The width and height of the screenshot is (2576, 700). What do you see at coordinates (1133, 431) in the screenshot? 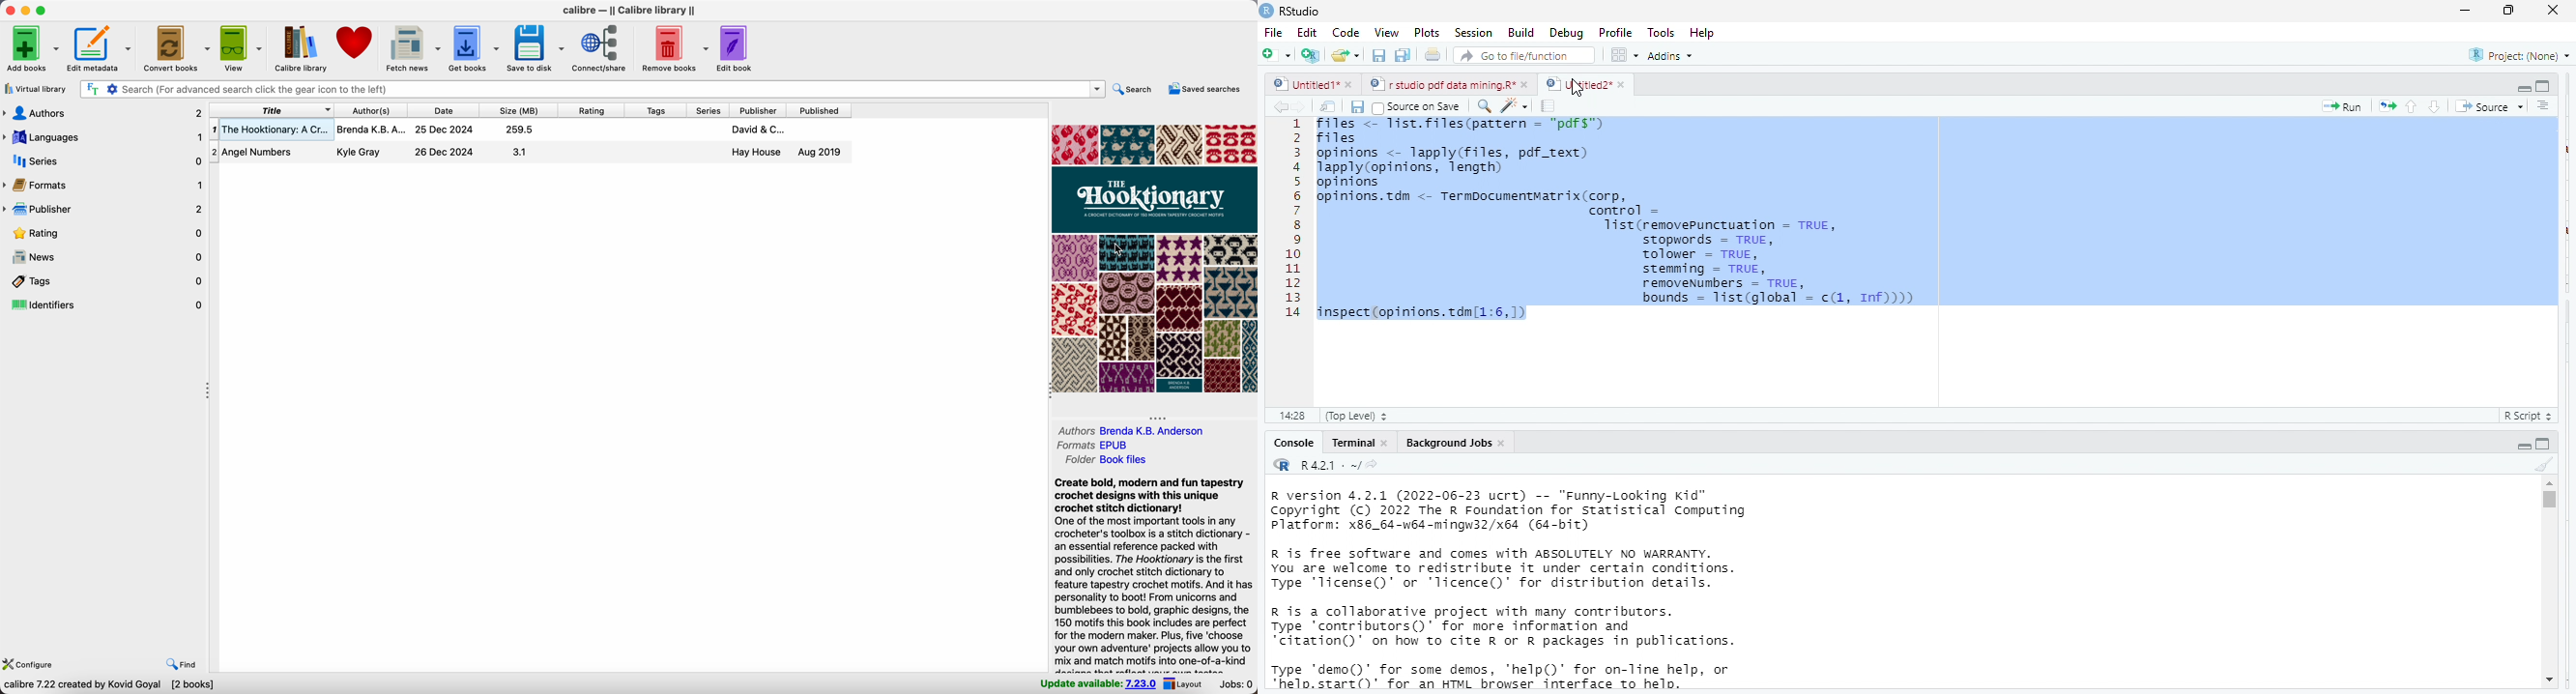
I see `authors` at bounding box center [1133, 431].